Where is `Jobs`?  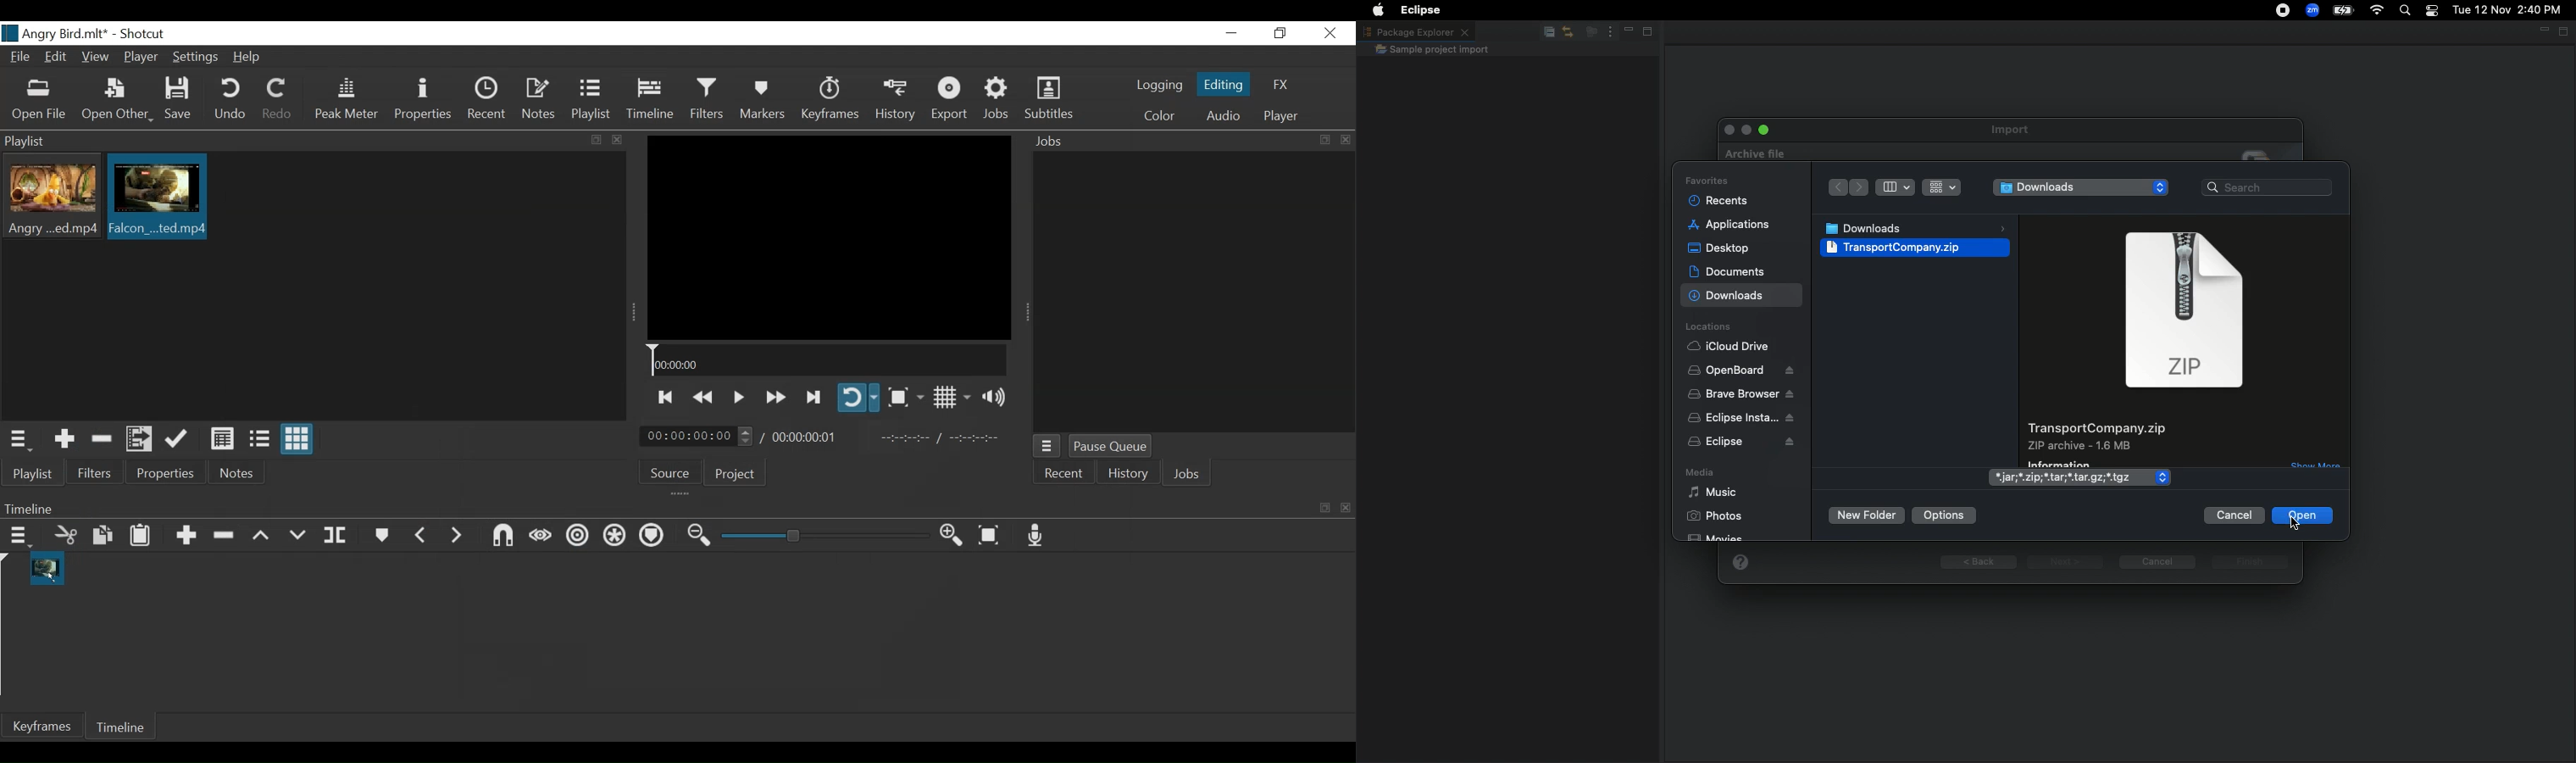 Jobs is located at coordinates (1187, 475).